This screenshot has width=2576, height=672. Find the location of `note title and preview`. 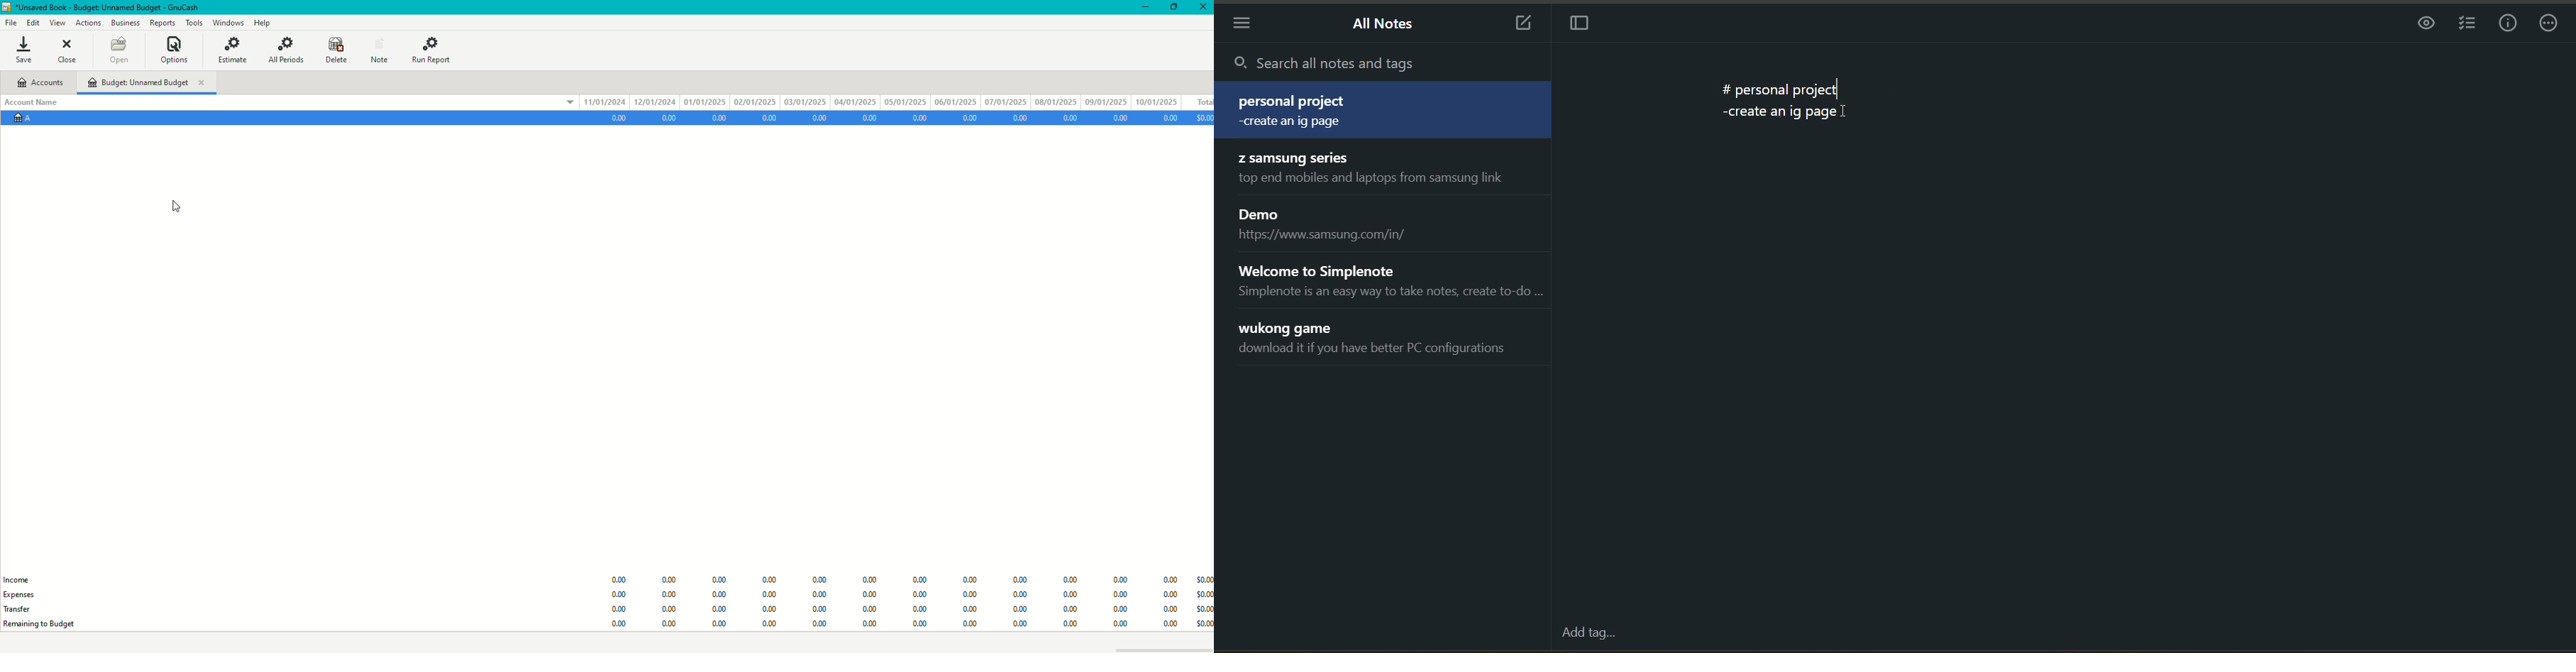

note title and preview is located at coordinates (1378, 109).